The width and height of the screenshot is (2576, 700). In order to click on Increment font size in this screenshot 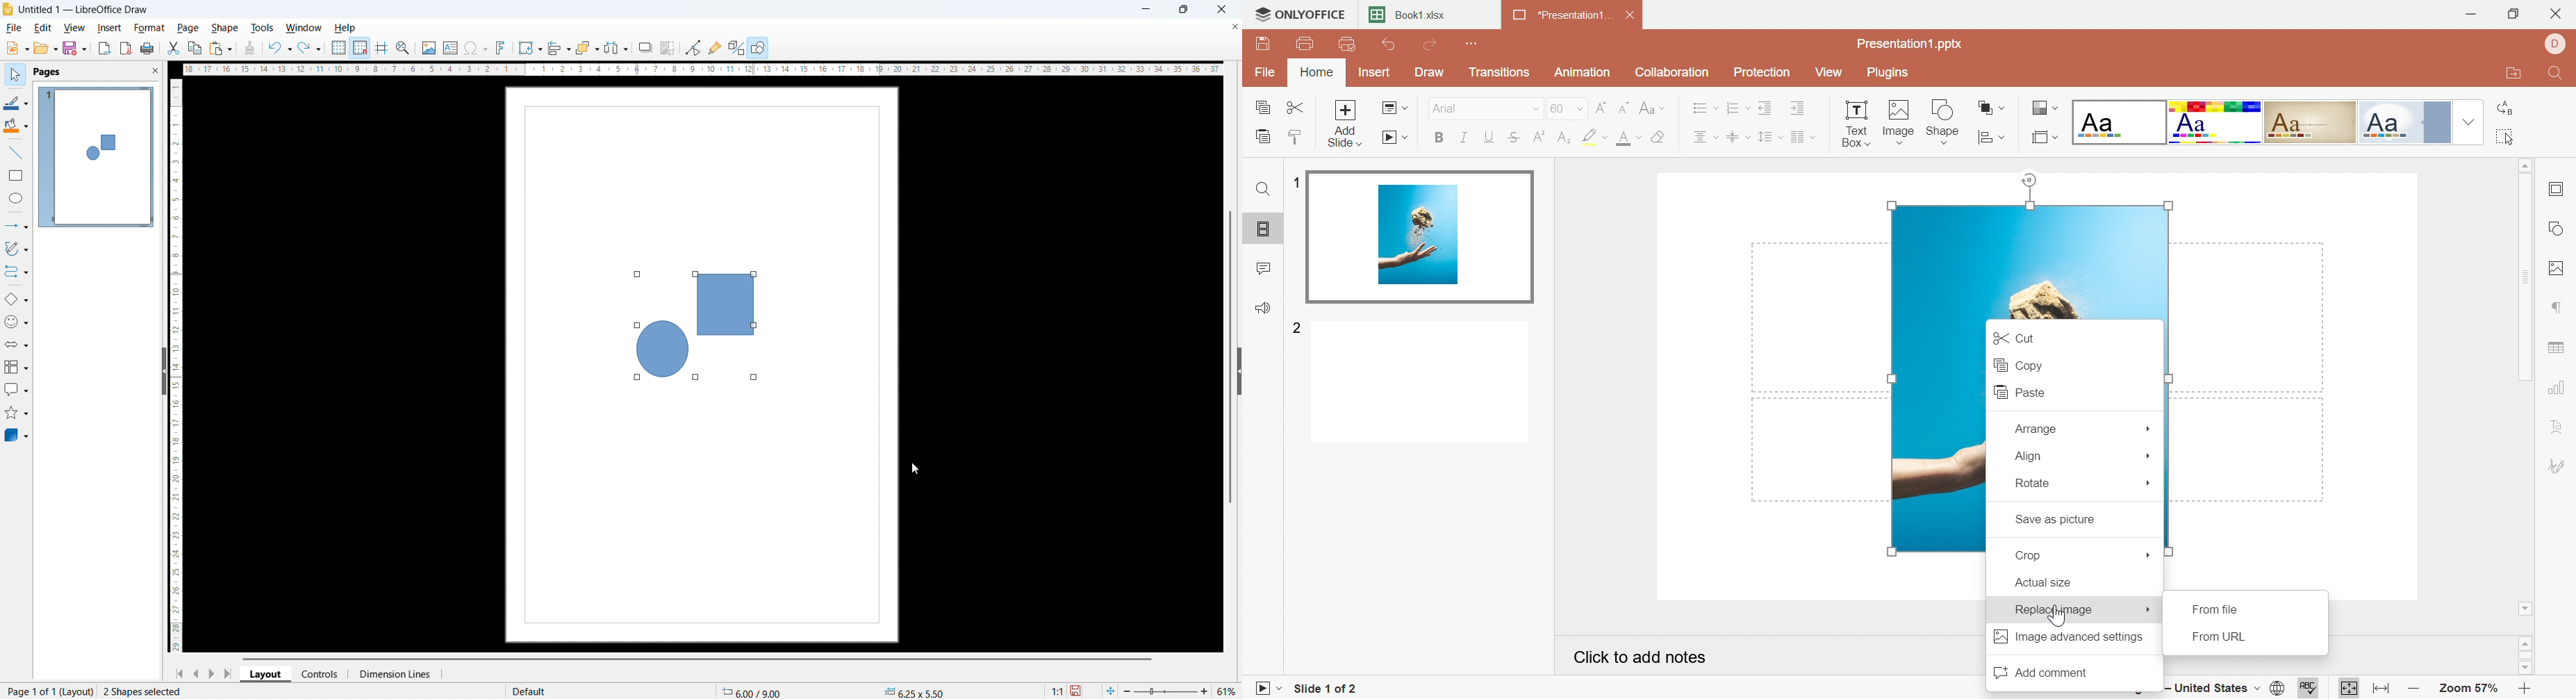, I will do `click(1601, 106)`.